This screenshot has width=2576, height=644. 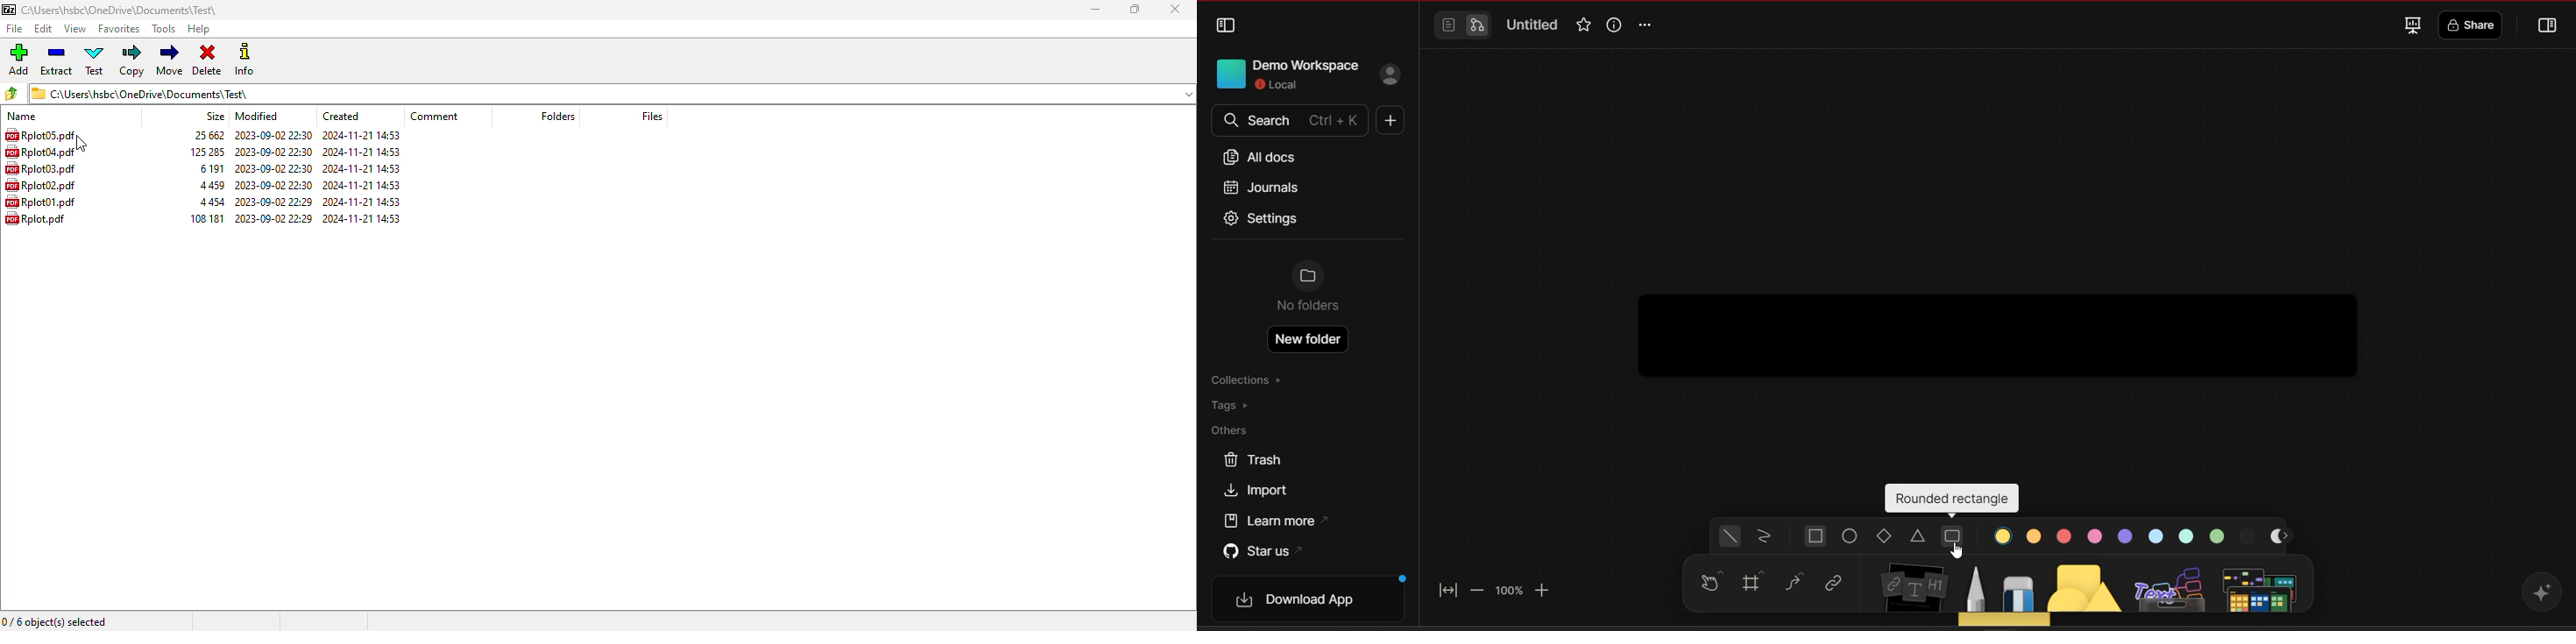 What do you see at coordinates (273, 135) in the screenshot?
I see `modified date and time` at bounding box center [273, 135].